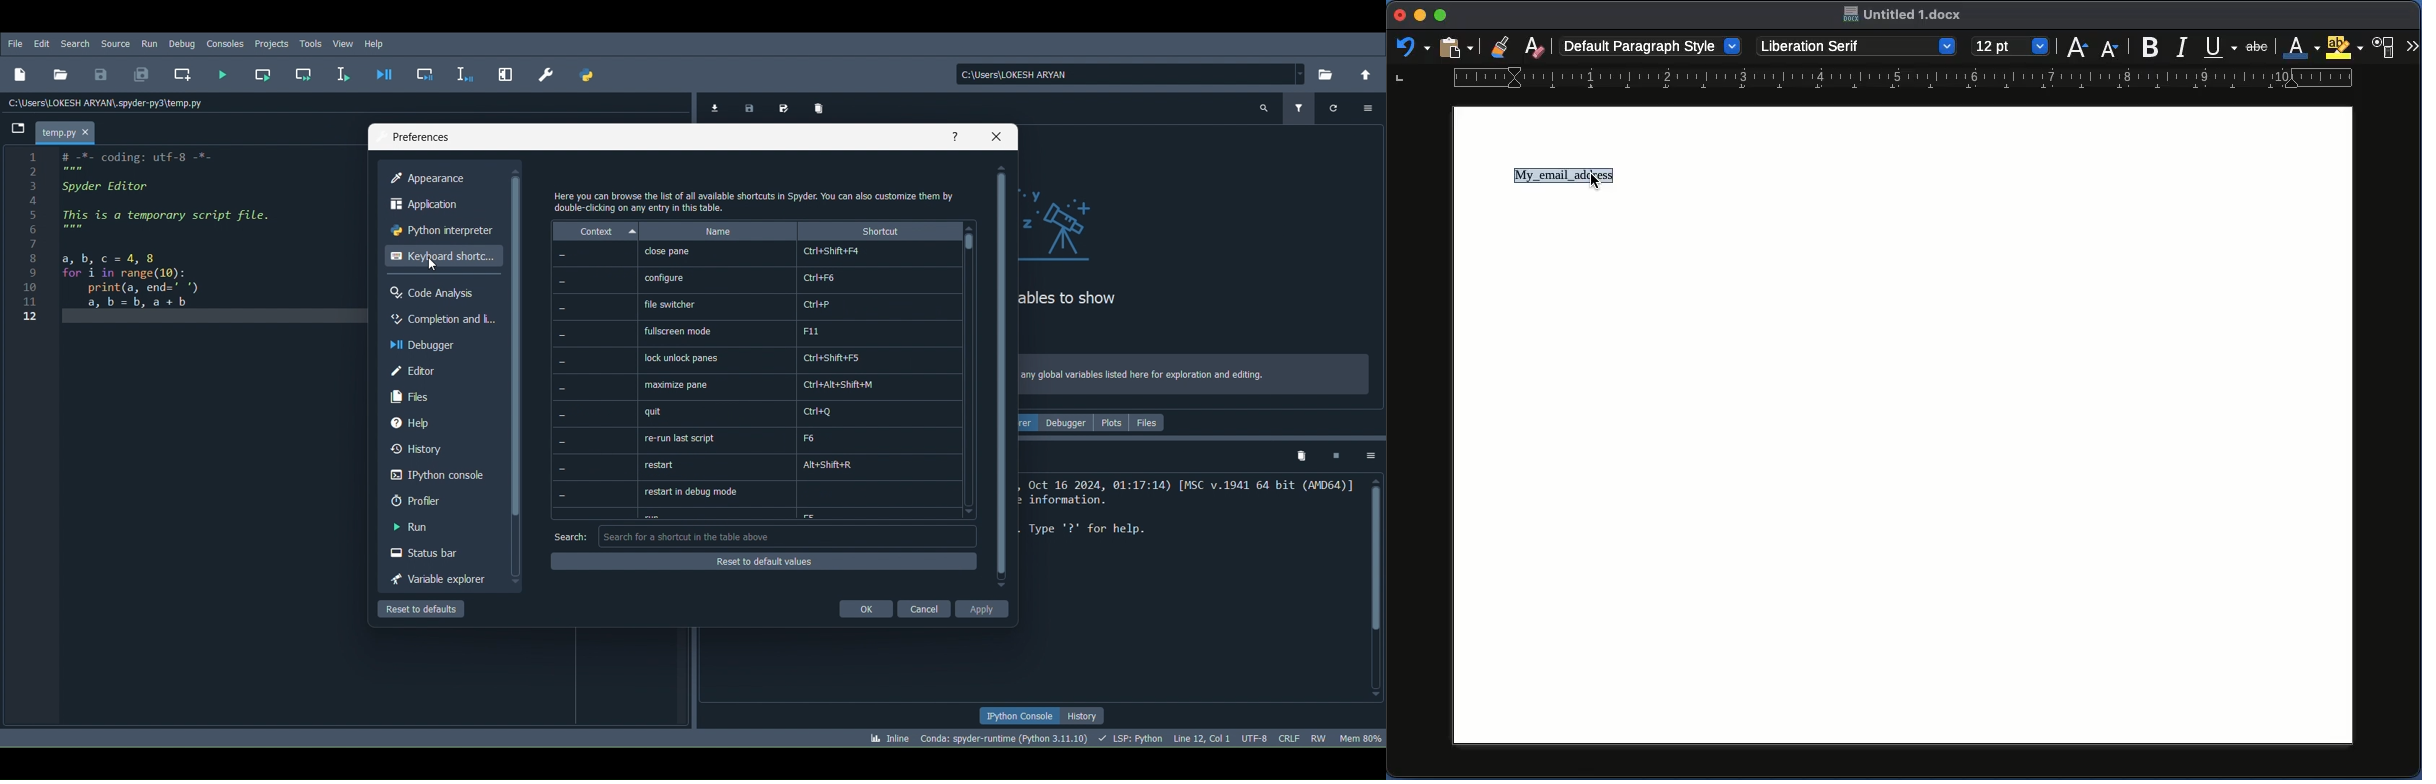  I want to click on History, so click(1085, 716).